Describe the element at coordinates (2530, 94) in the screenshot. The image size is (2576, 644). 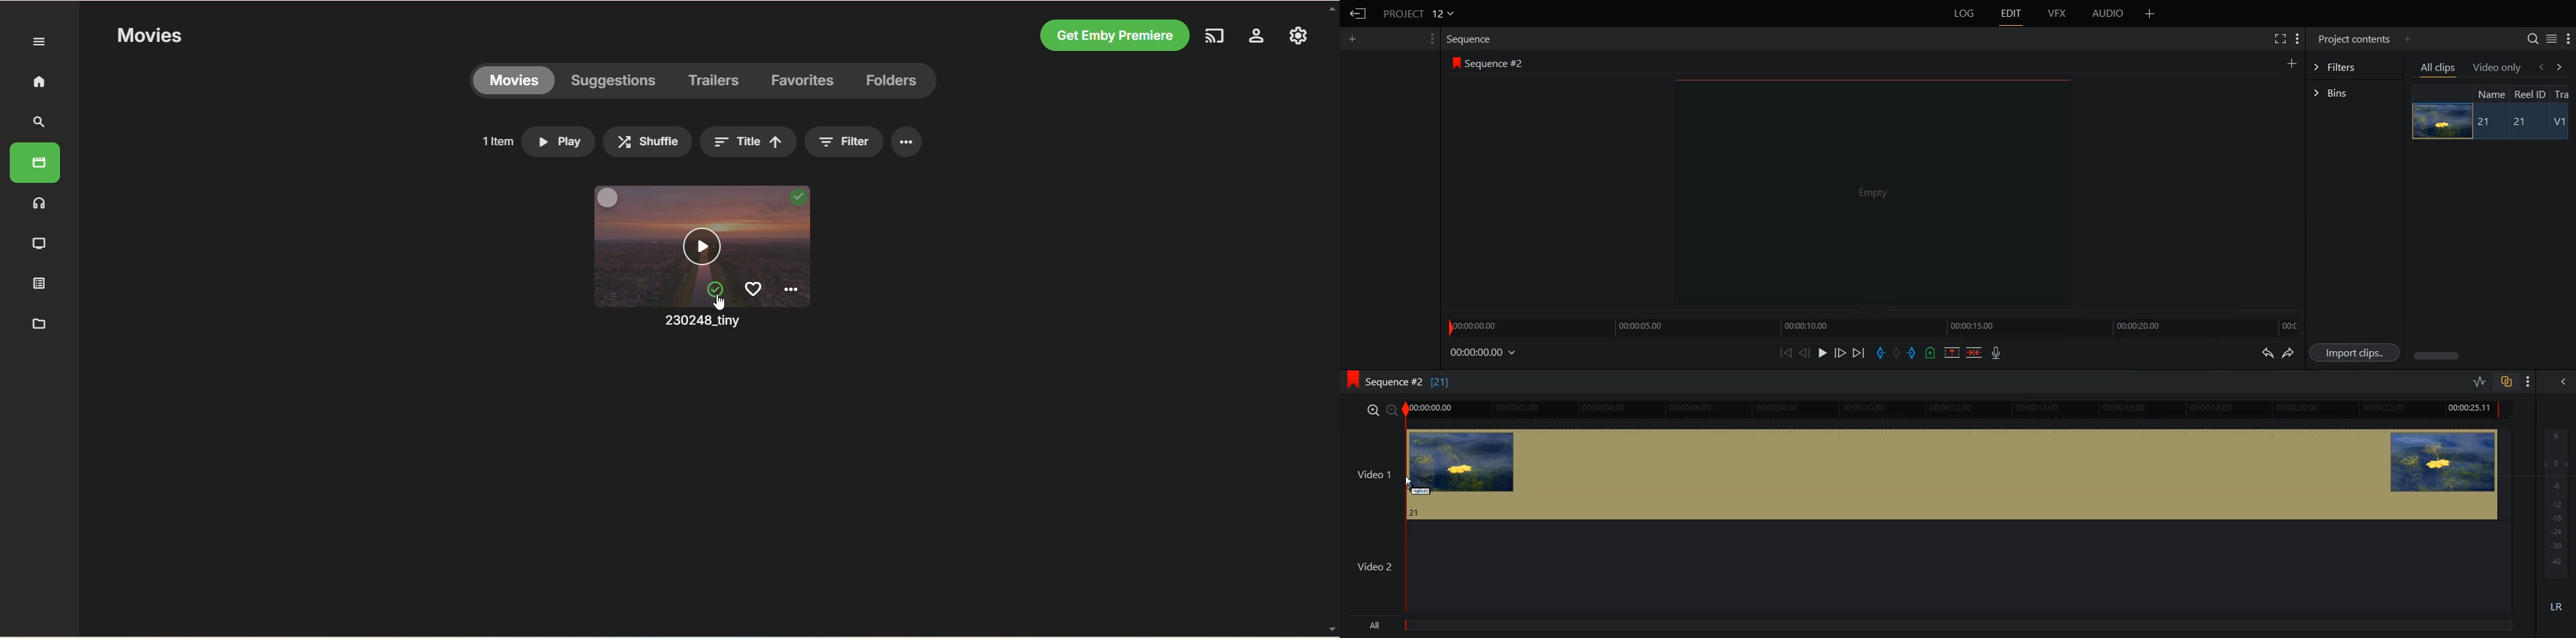
I see `Reel ID` at that location.